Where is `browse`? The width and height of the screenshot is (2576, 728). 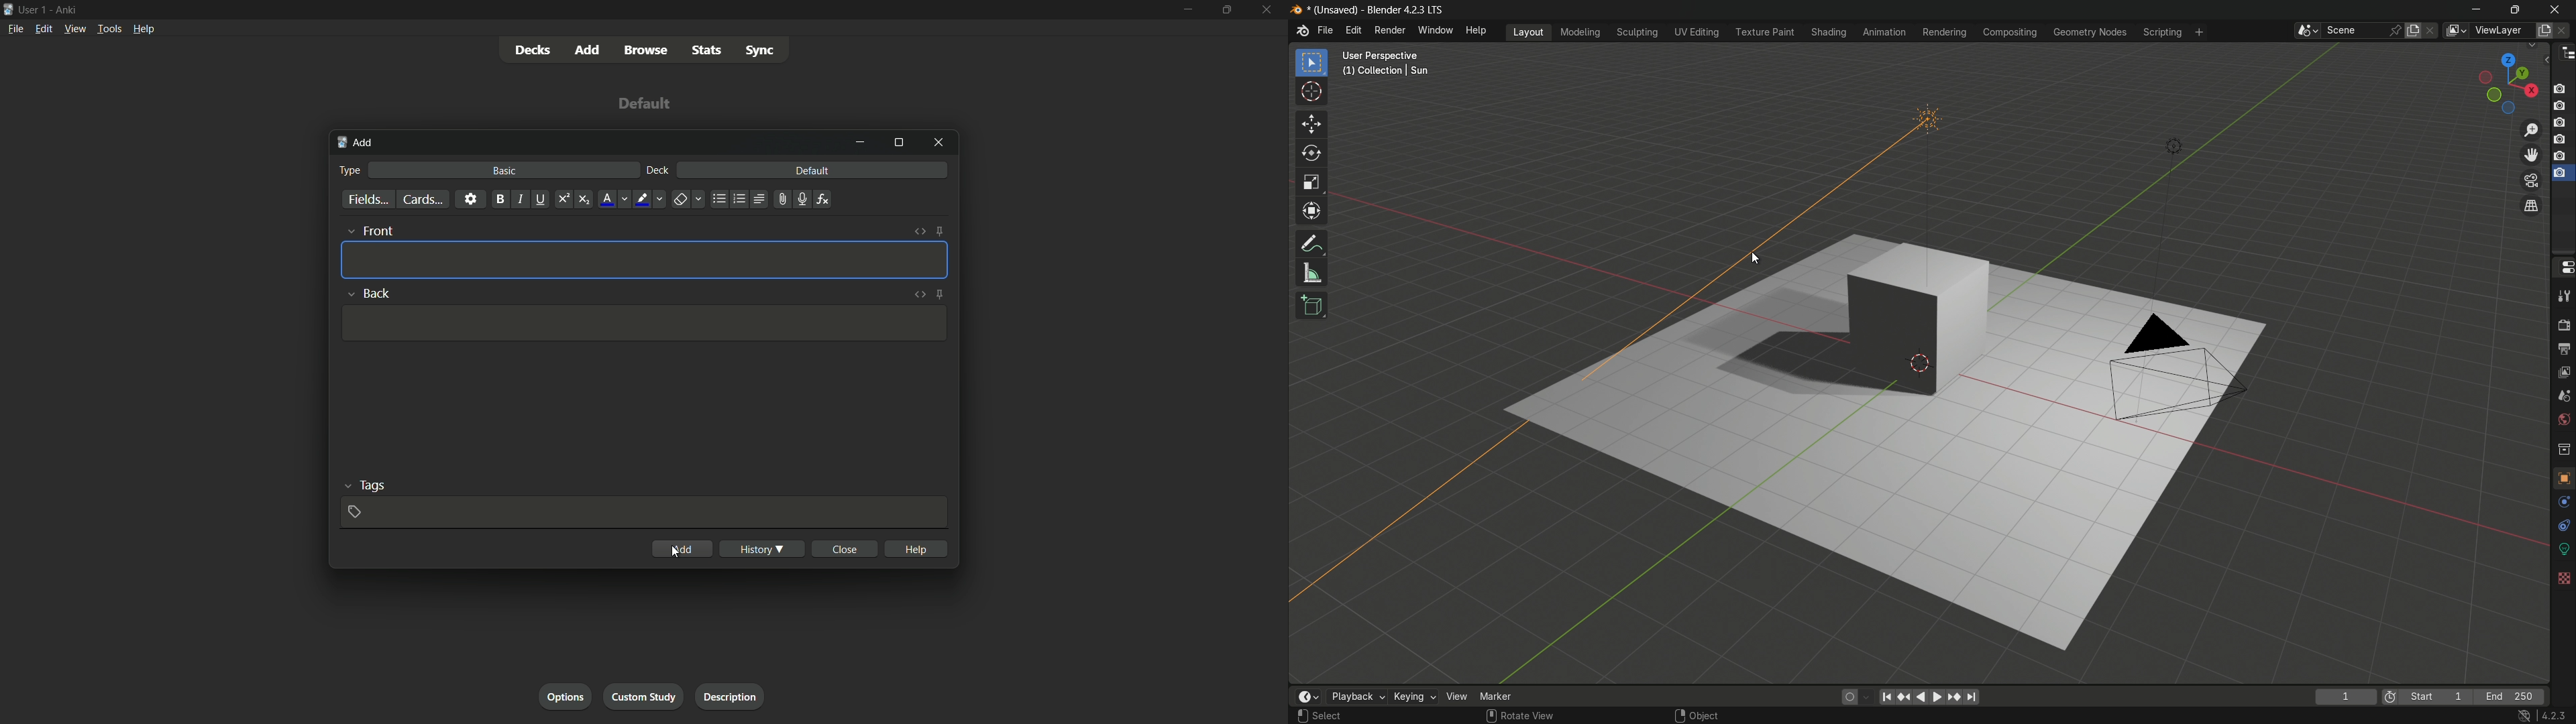 browse is located at coordinates (646, 50).